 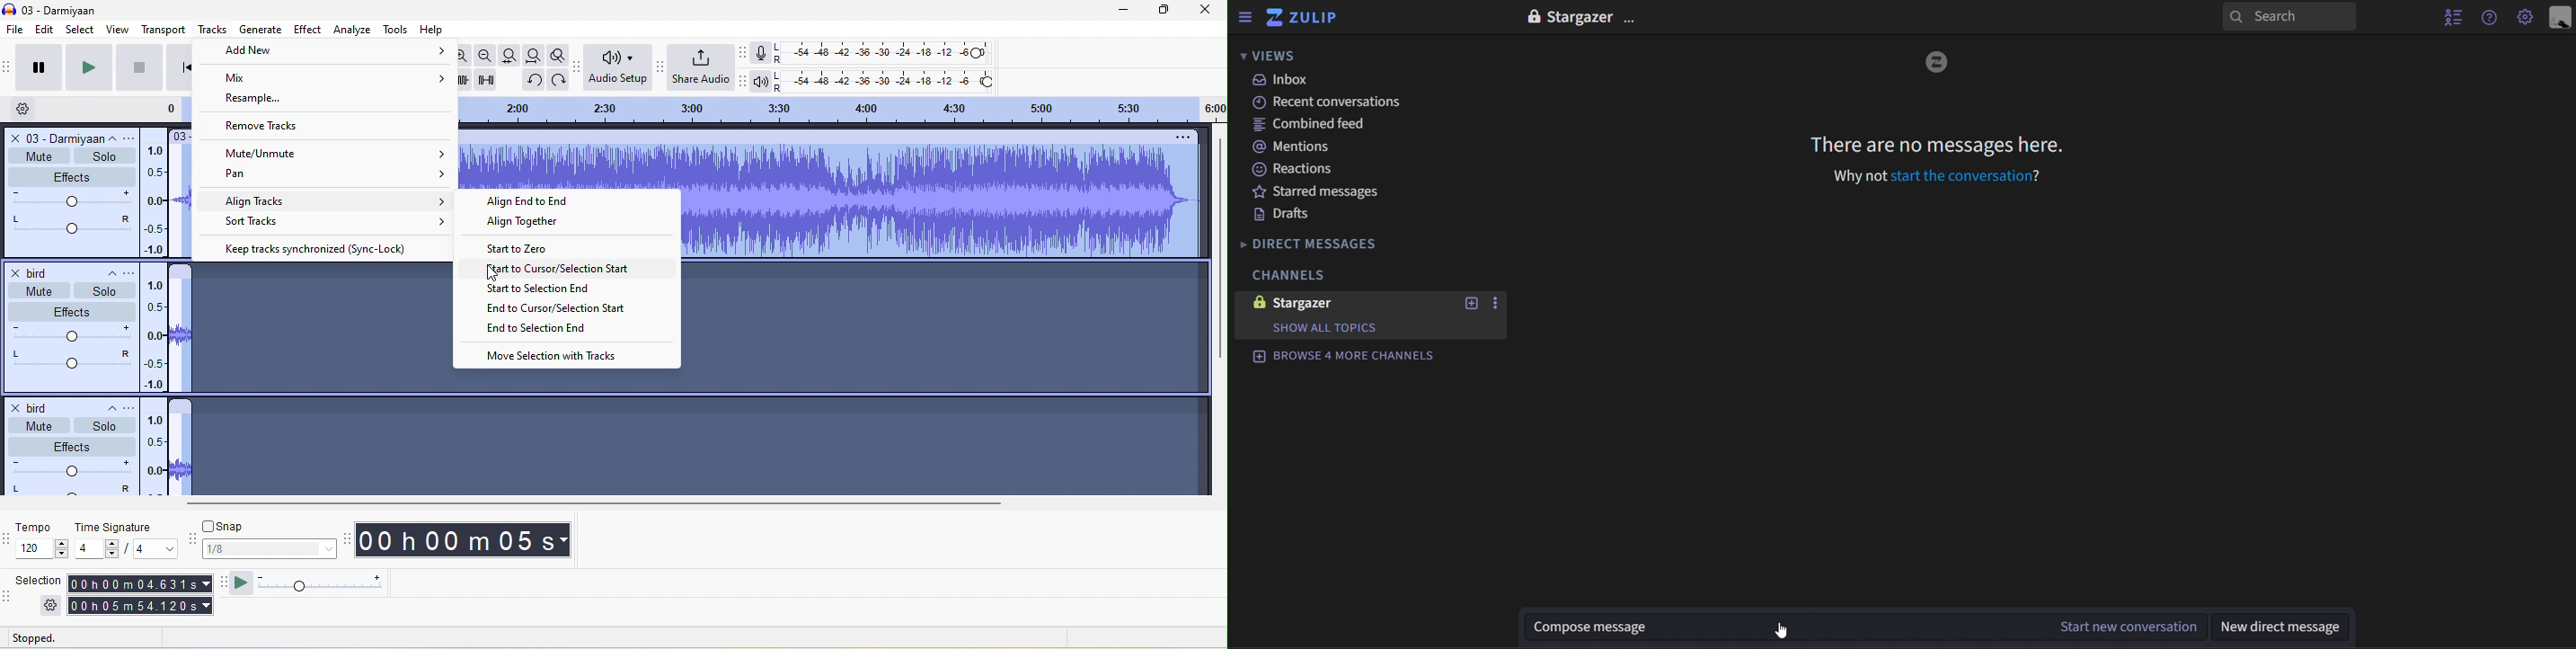 What do you see at coordinates (288, 126) in the screenshot?
I see `remove tracks` at bounding box center [288, 126].